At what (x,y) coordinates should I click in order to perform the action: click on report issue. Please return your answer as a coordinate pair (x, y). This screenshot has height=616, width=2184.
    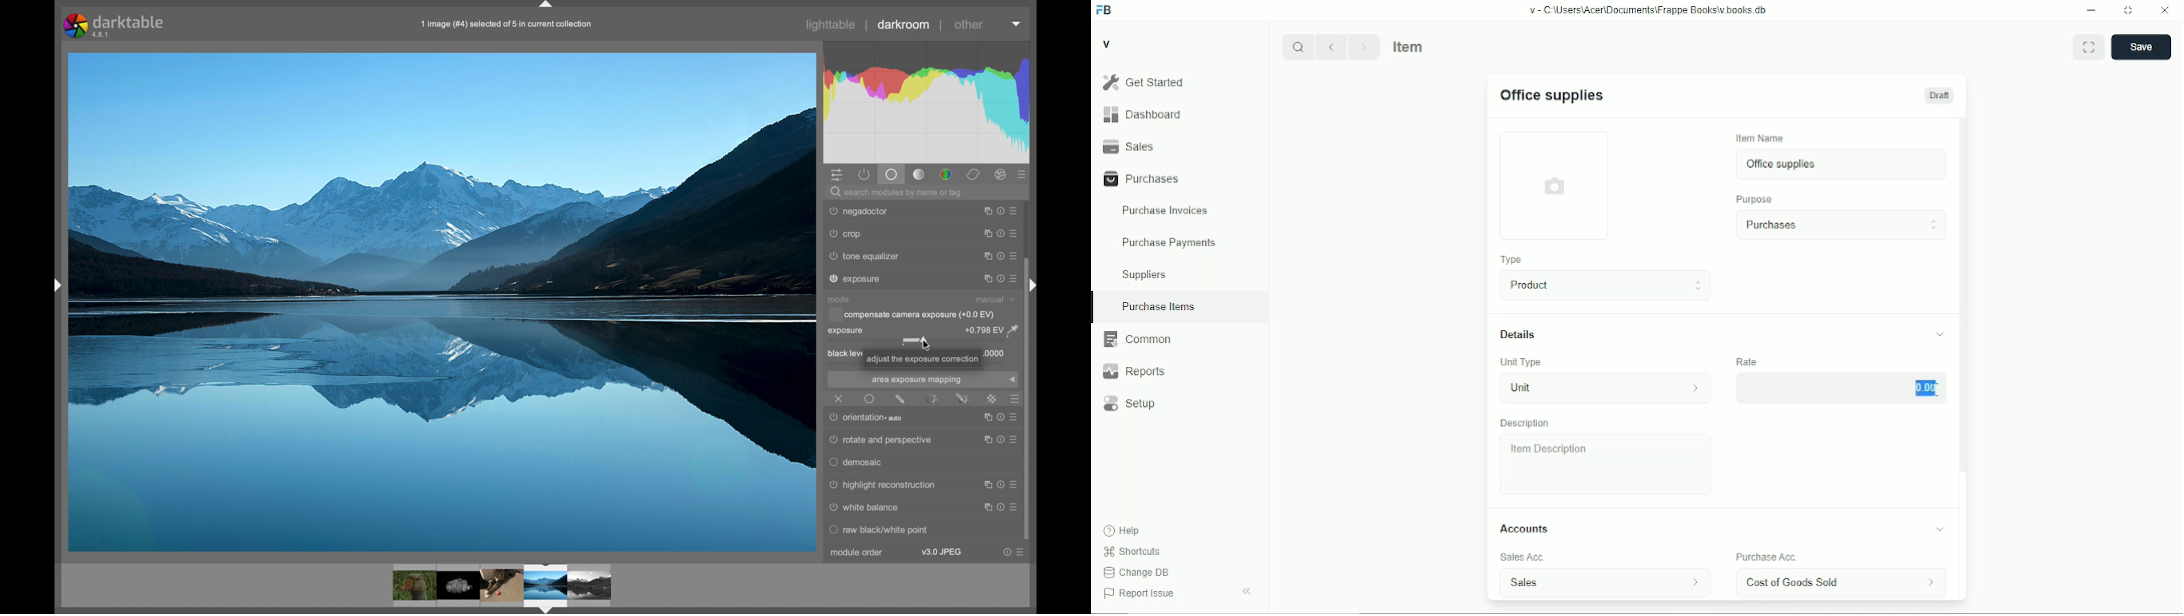
    Looking at the image, I should click on (1139, 593).